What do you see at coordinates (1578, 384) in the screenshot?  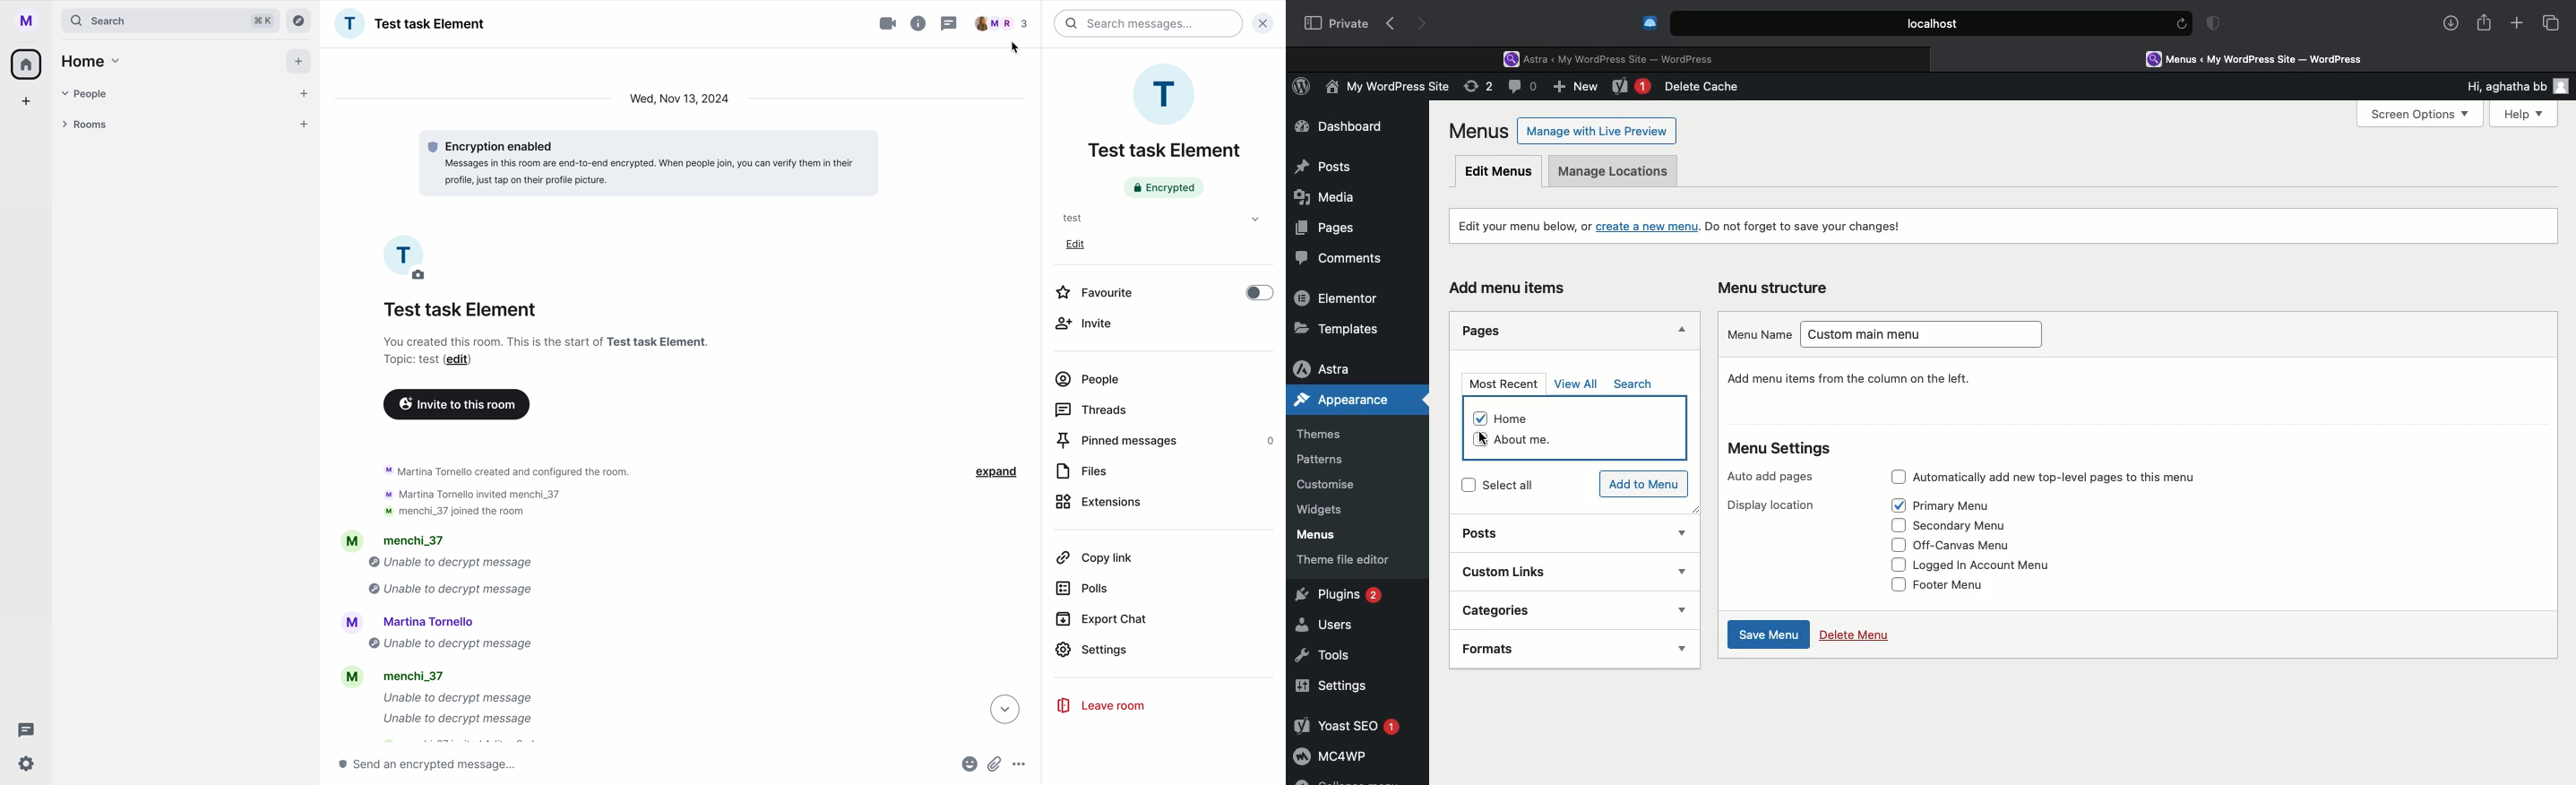 I see `View all` at bounding box center [1578, 384].